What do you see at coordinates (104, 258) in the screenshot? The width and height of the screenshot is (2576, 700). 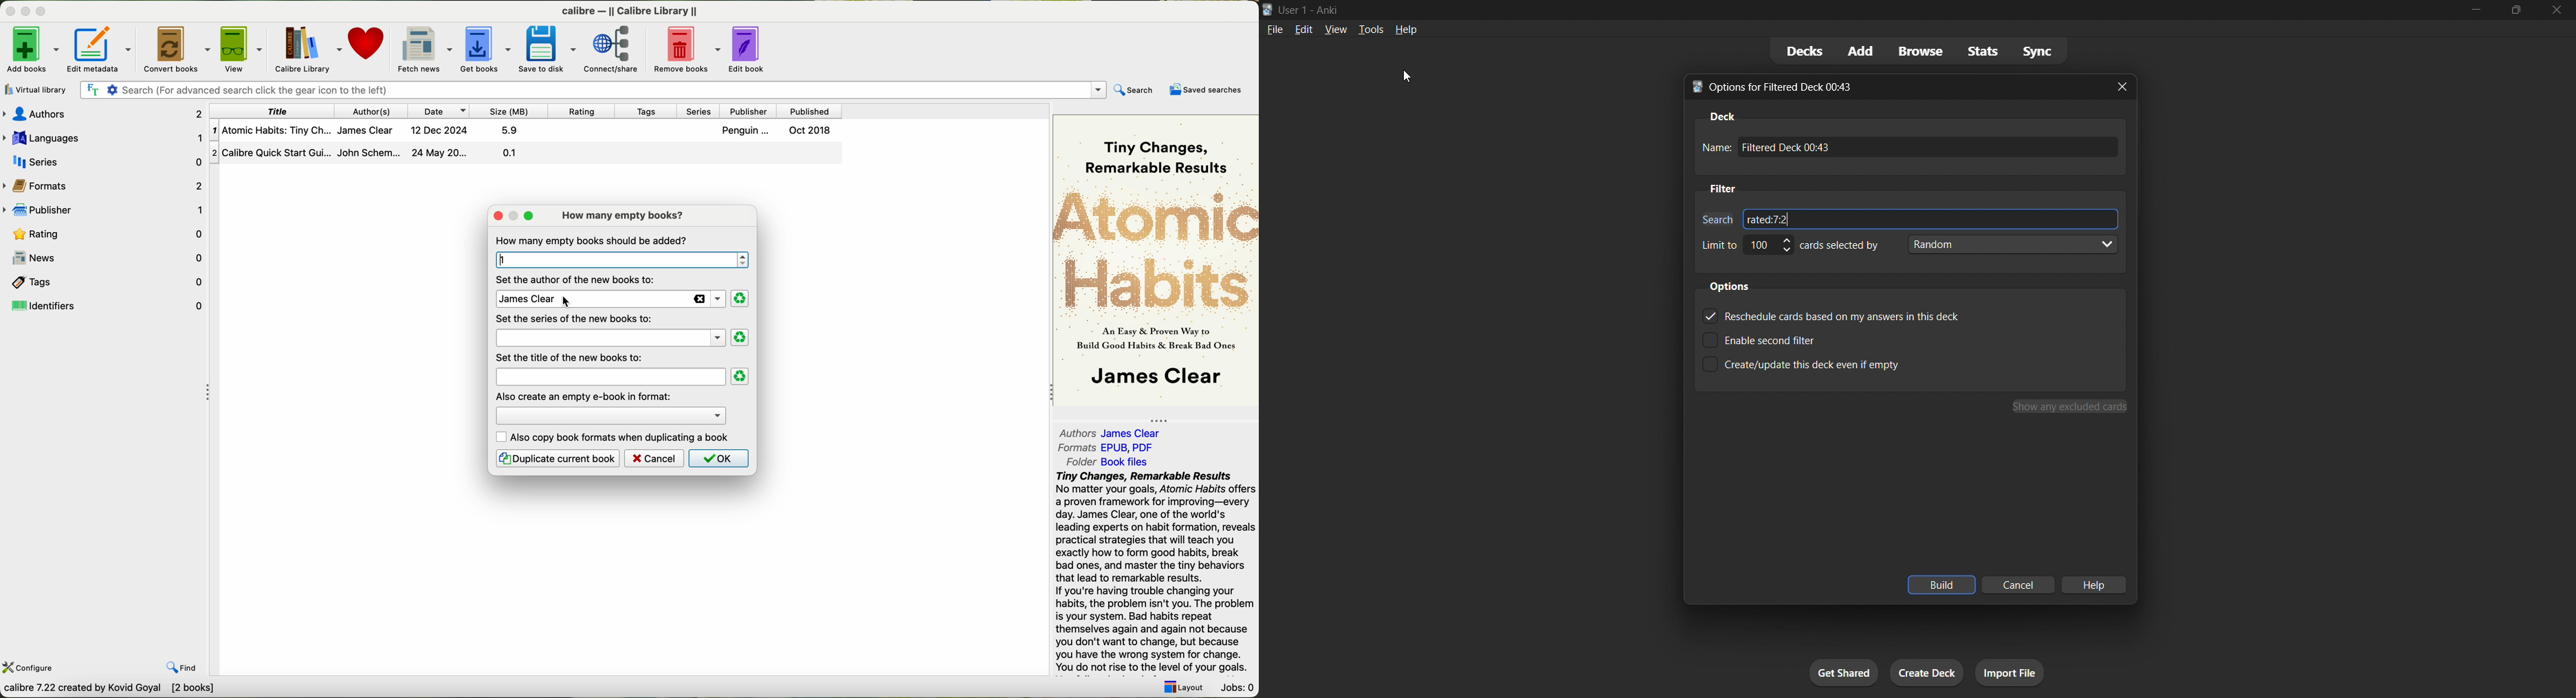 I see `news` at bounding box center [104, 258].